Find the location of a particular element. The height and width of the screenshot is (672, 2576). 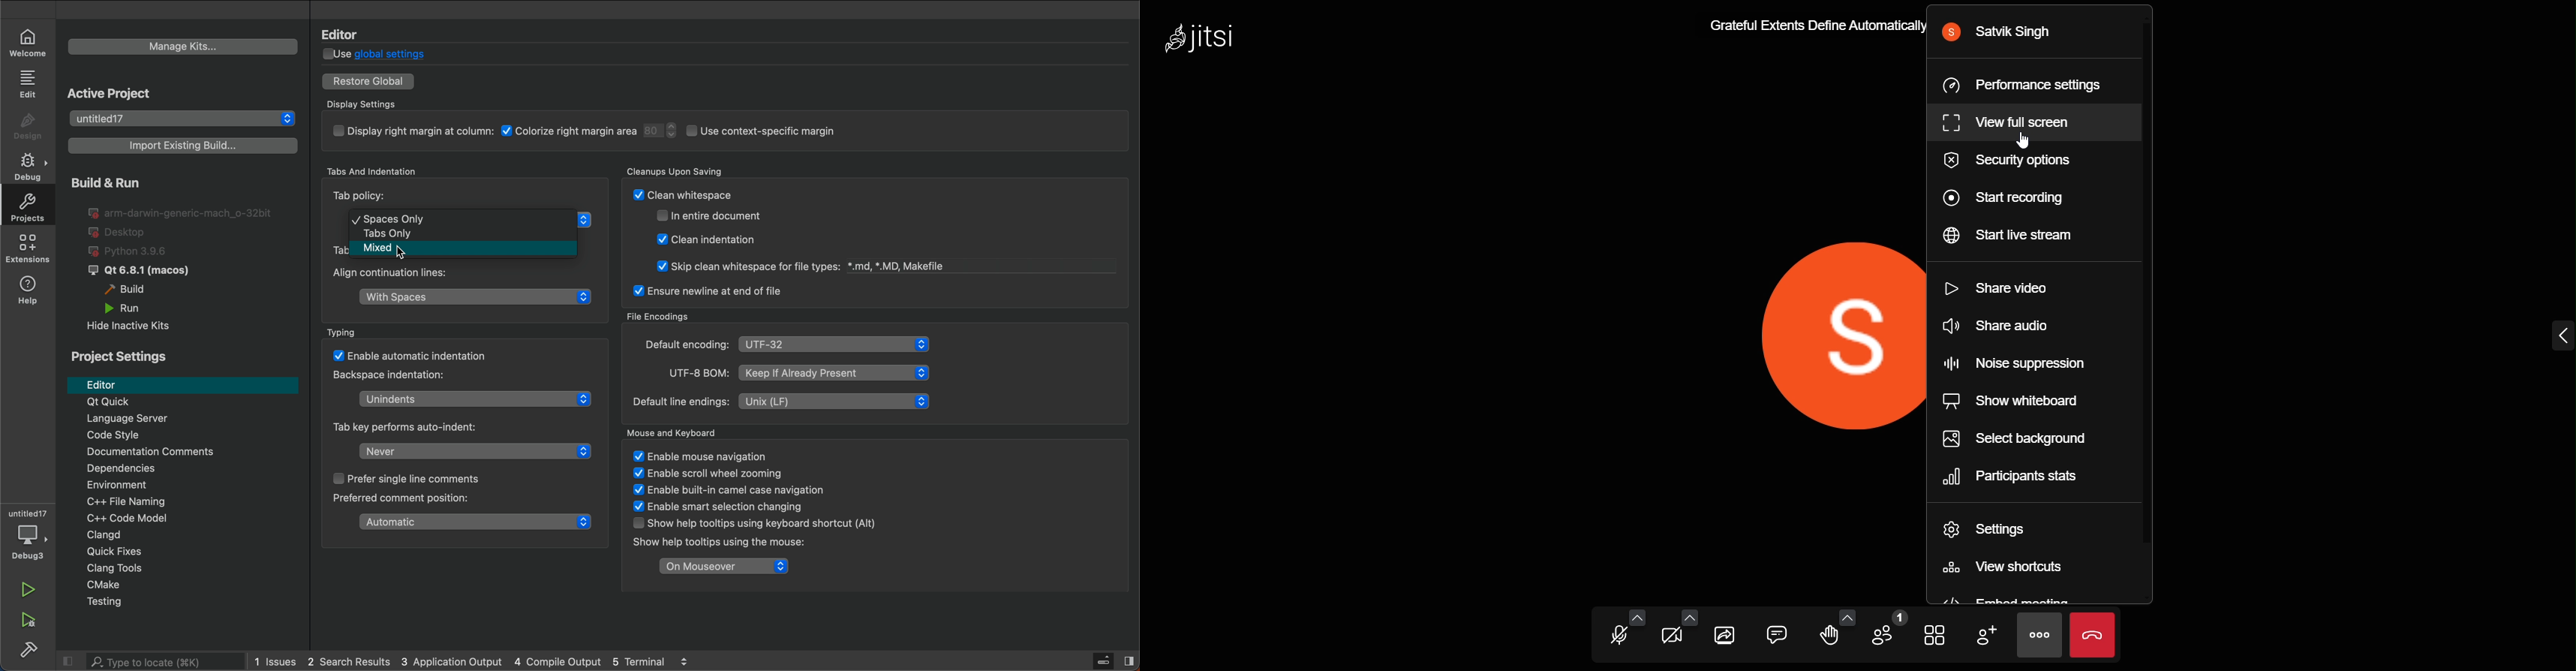

expand is located at coordinates (2555, 335).